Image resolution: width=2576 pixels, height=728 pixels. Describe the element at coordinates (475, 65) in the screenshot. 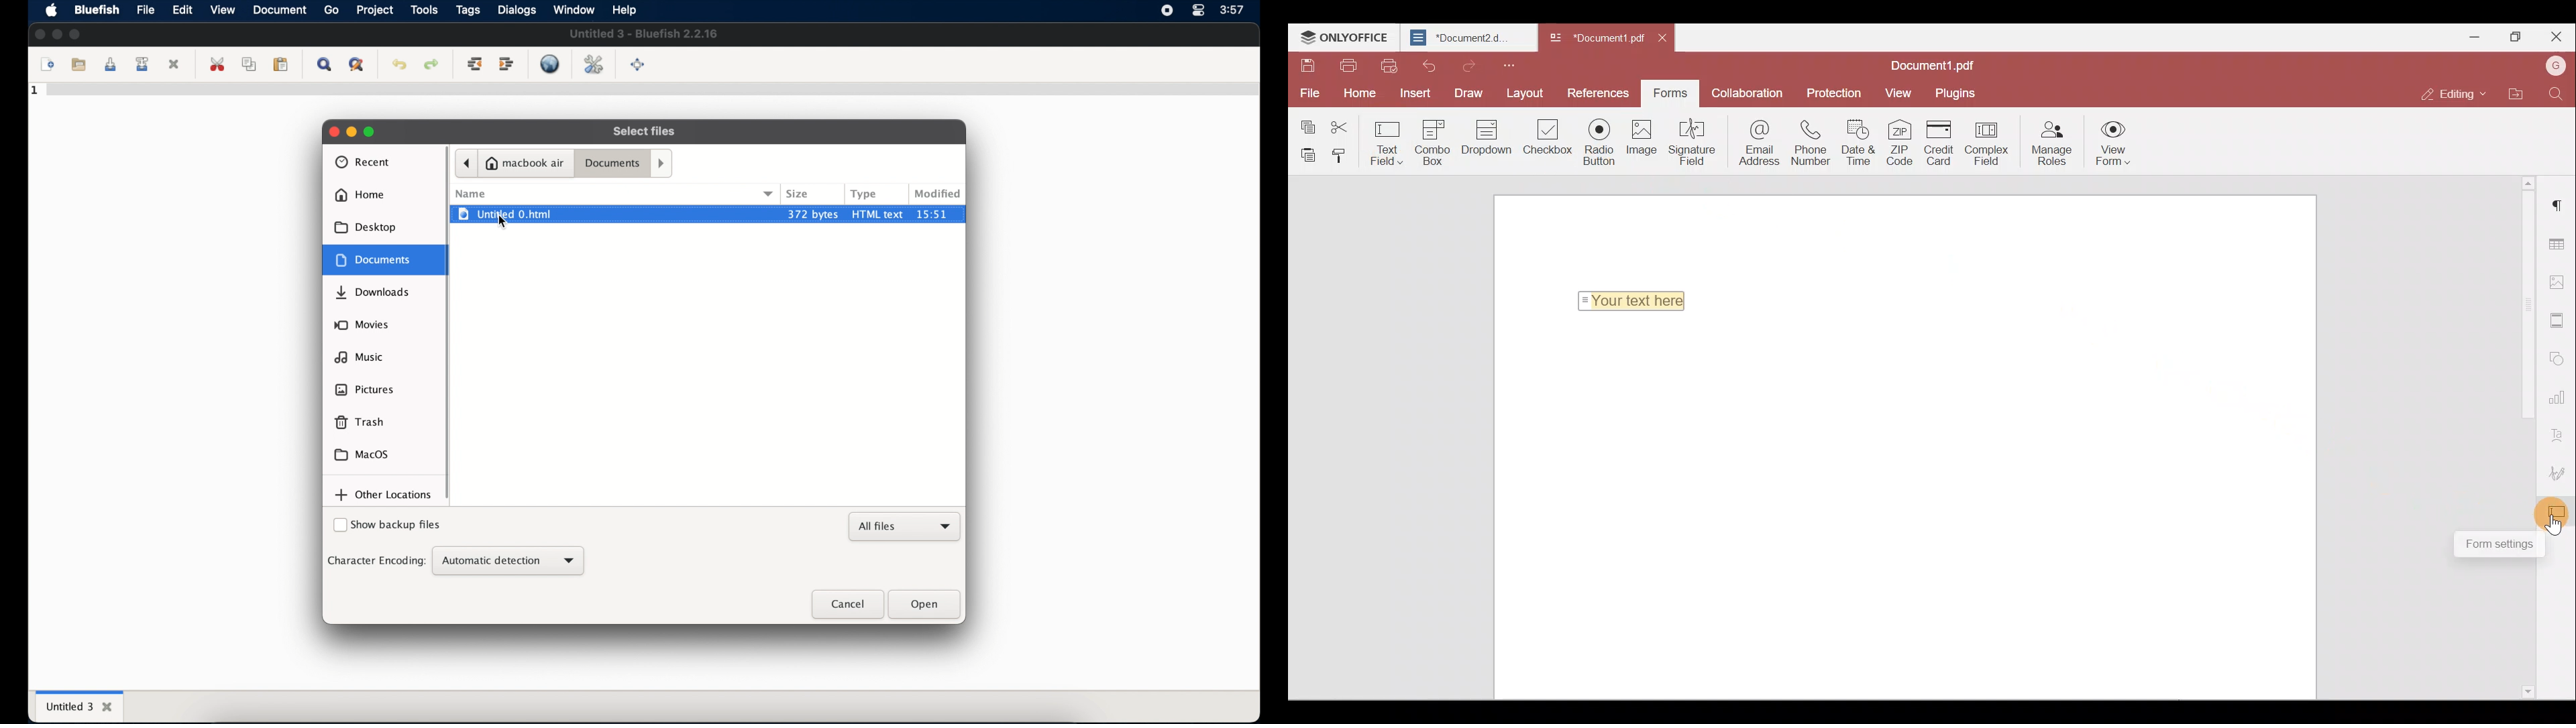

I see `unindent` at that location.